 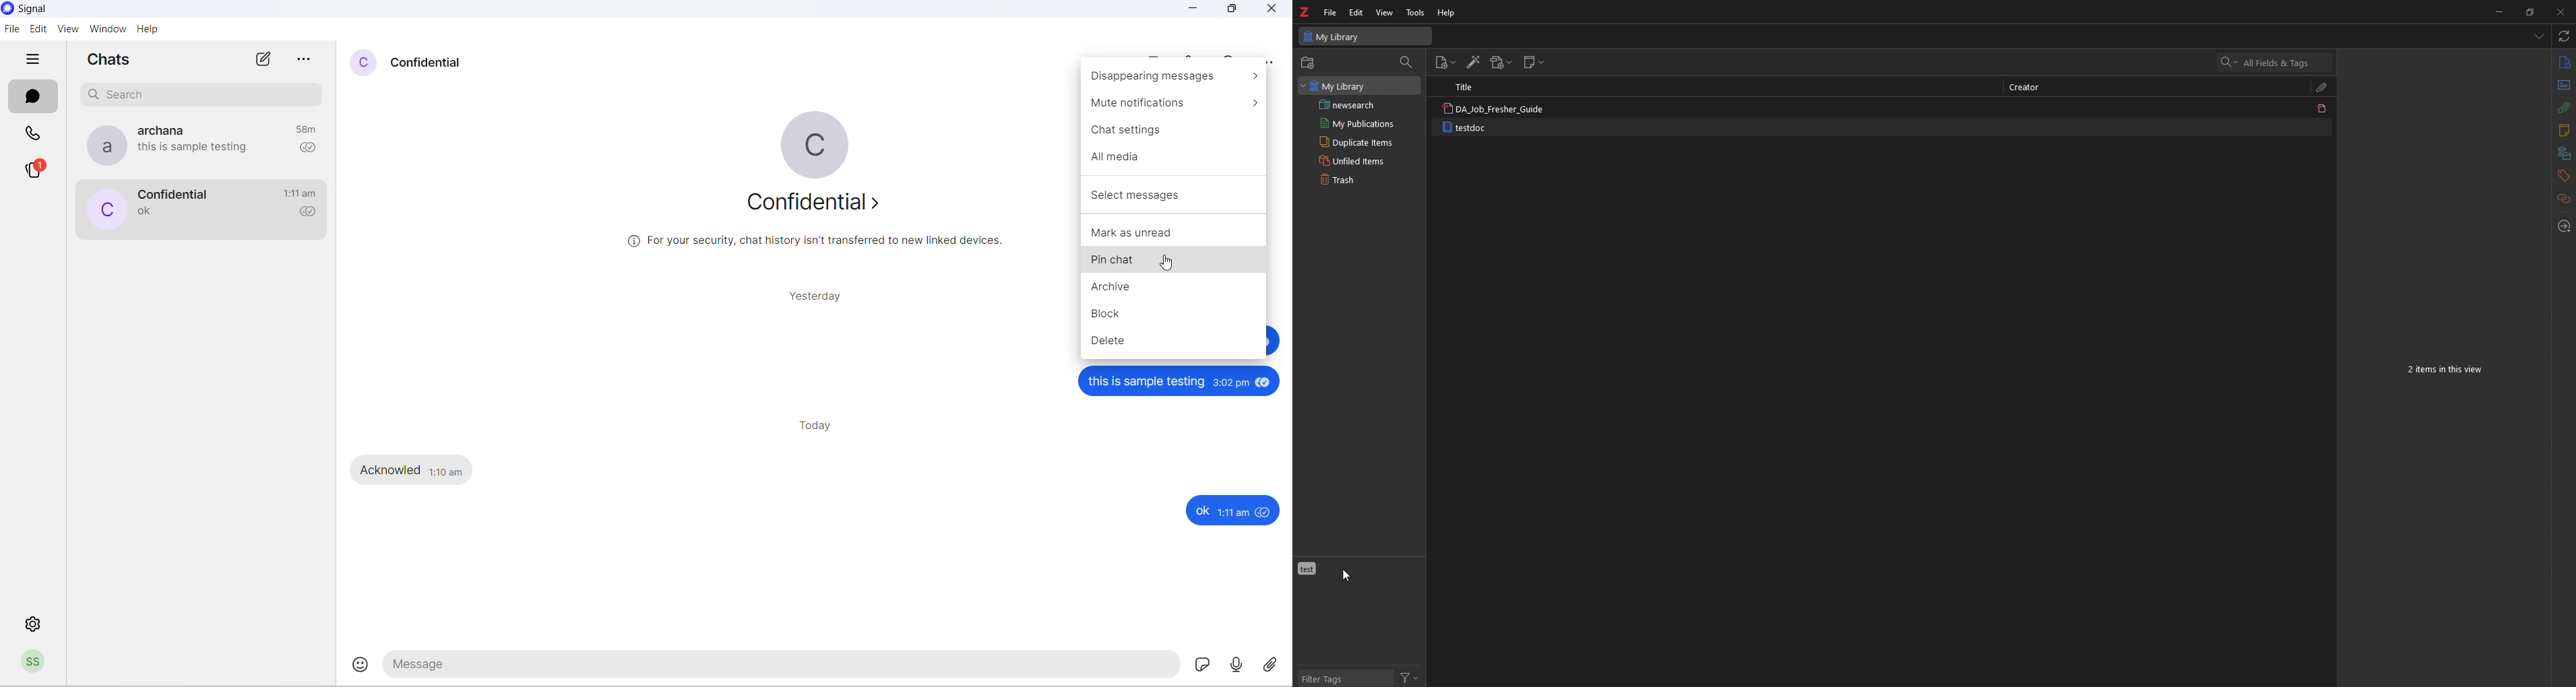 What do you see at coordinates (1176, 264) in the screenshot?
I see `pin chat` at bounding box center [1176, 264].